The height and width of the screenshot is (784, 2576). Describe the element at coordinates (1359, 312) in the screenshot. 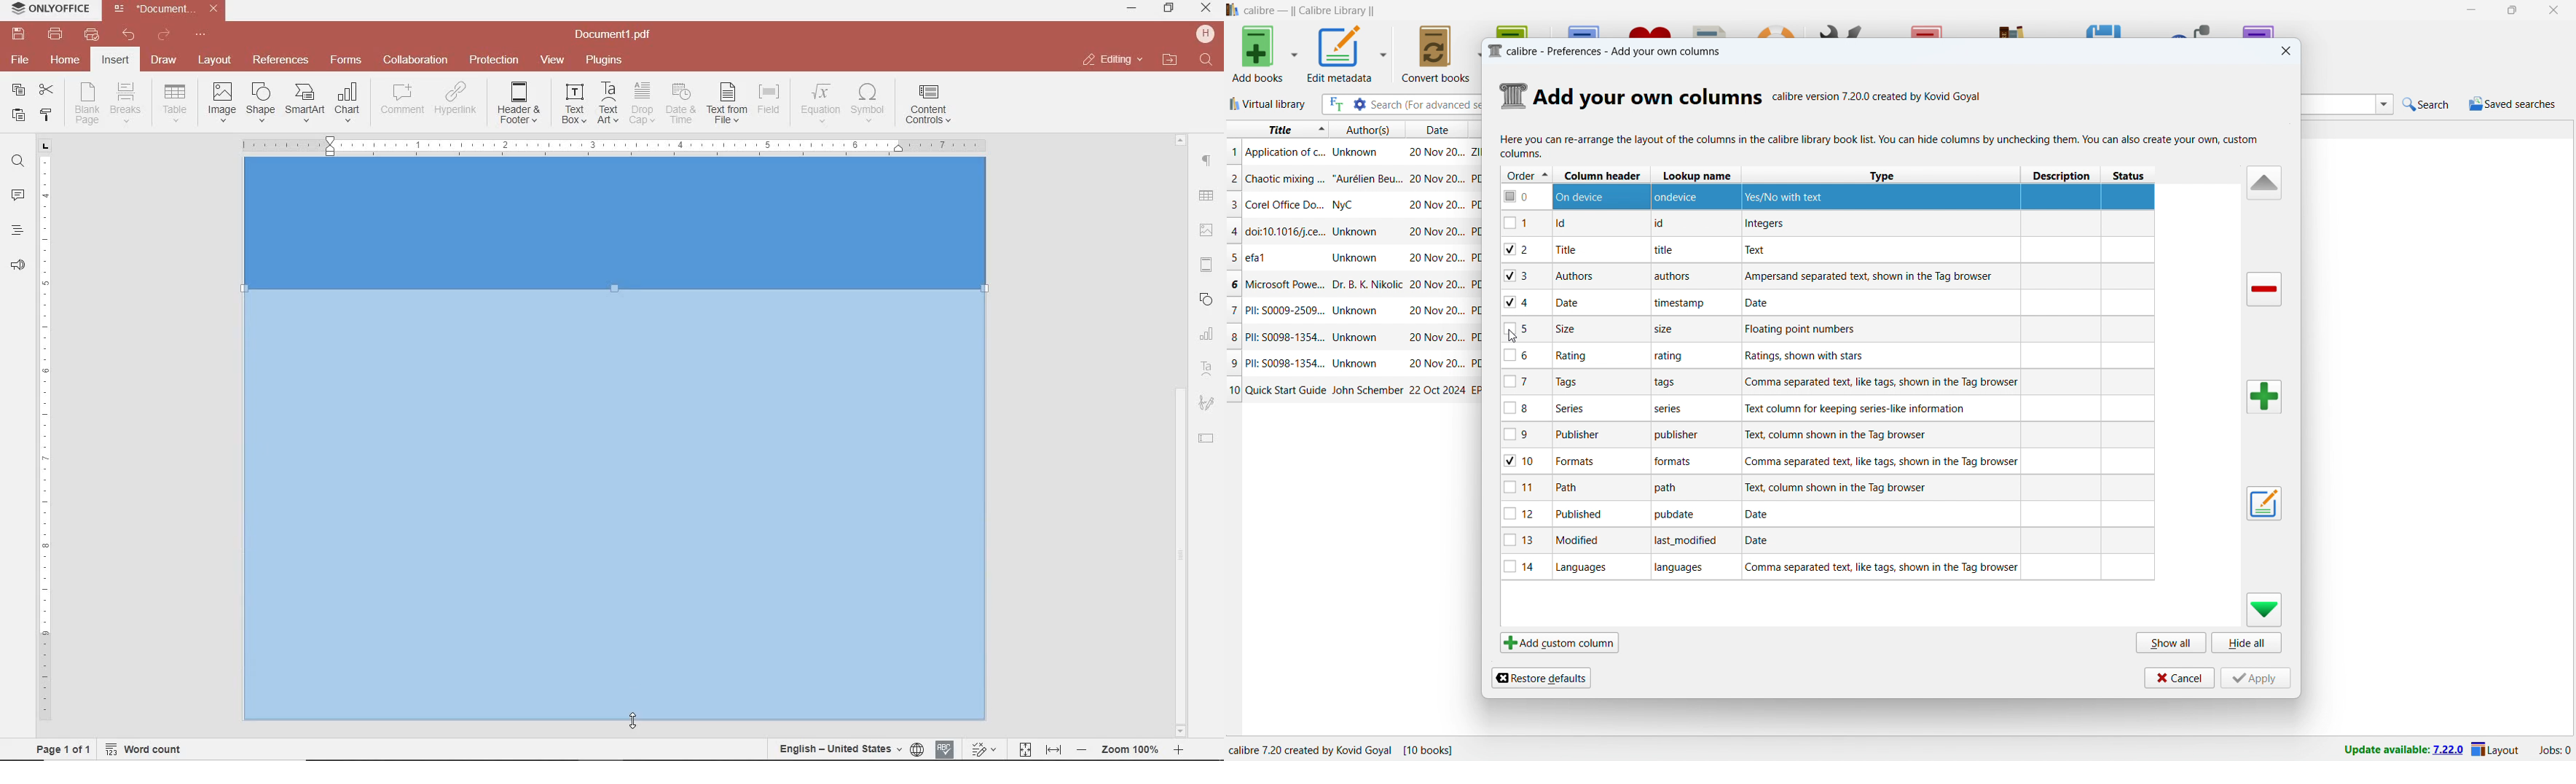

I see `author` at that location.